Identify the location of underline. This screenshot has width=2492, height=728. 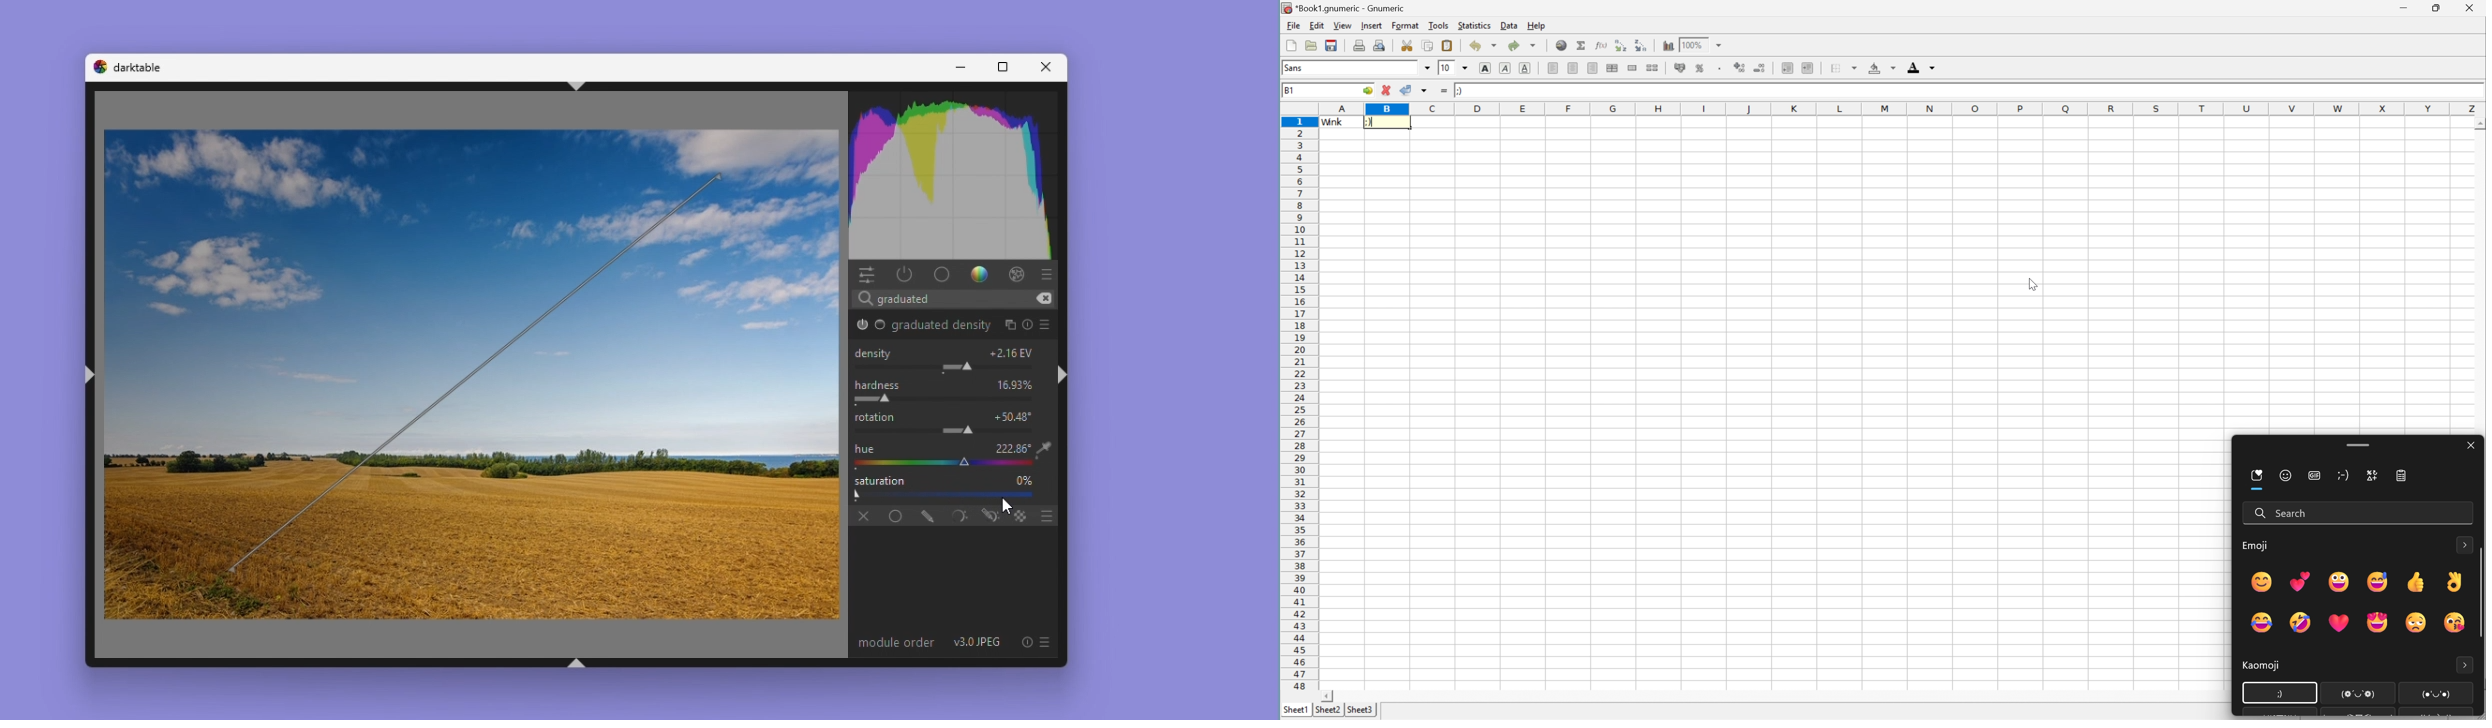
(1525, 66).